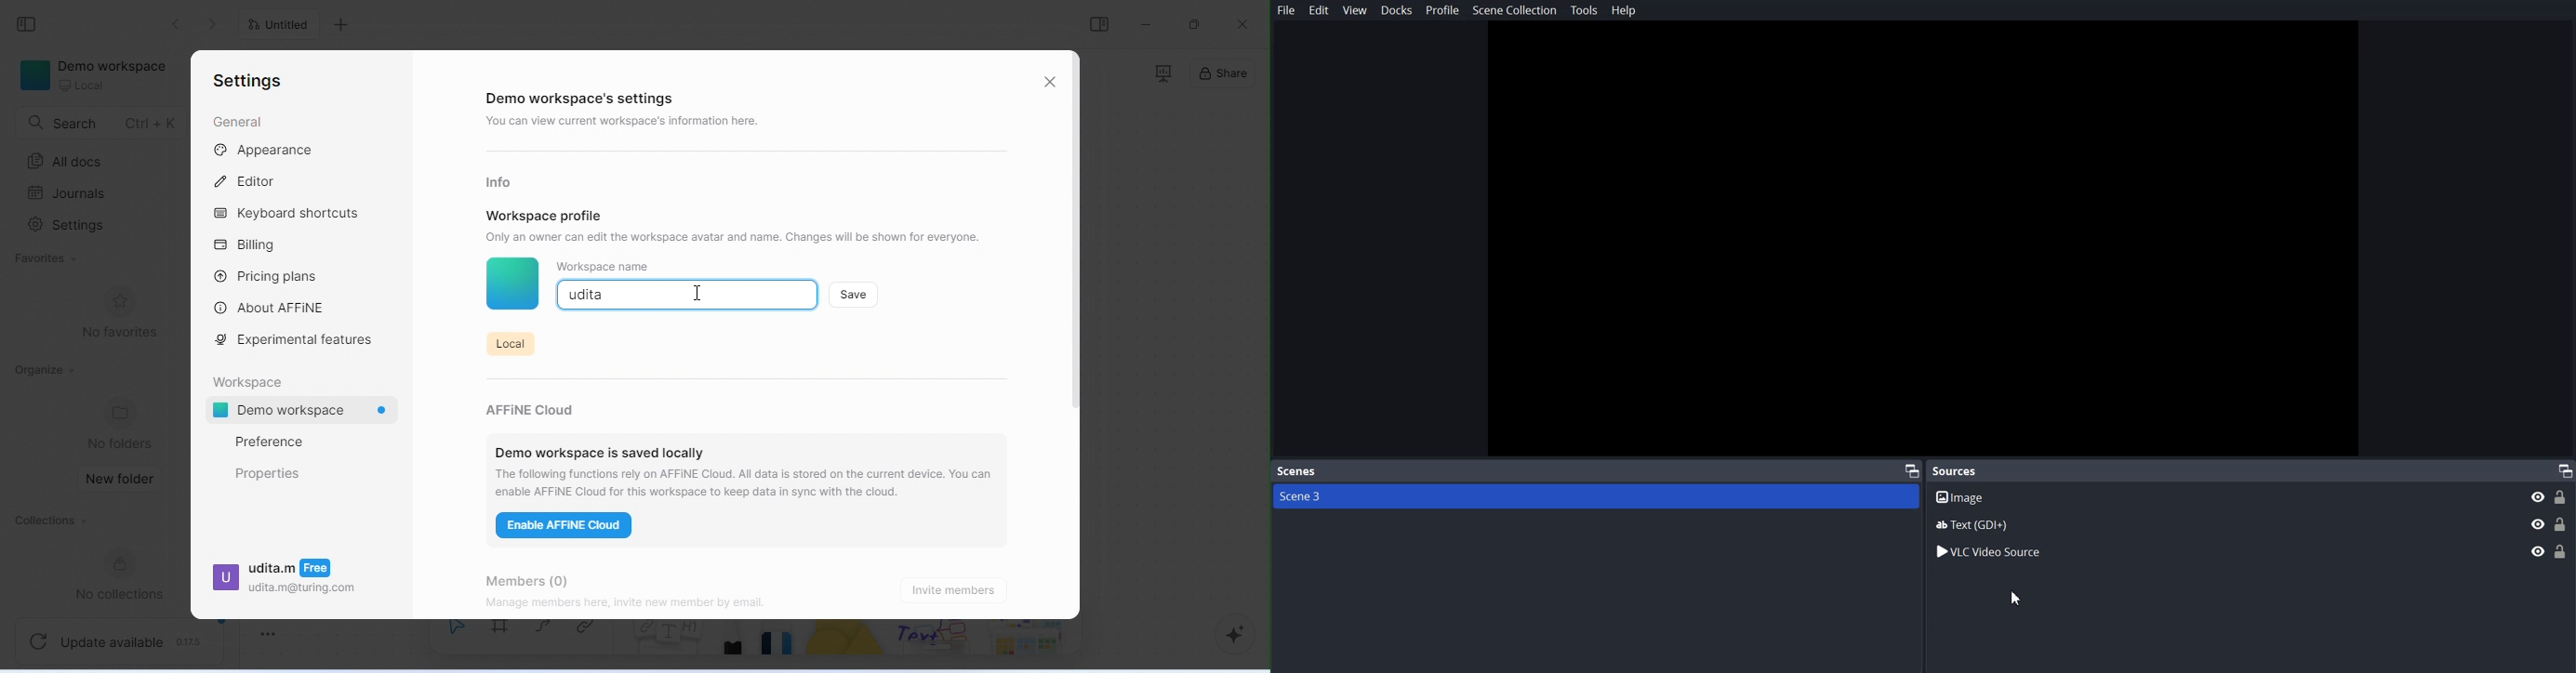  I want to click on Maximize, so click(1912, 470).